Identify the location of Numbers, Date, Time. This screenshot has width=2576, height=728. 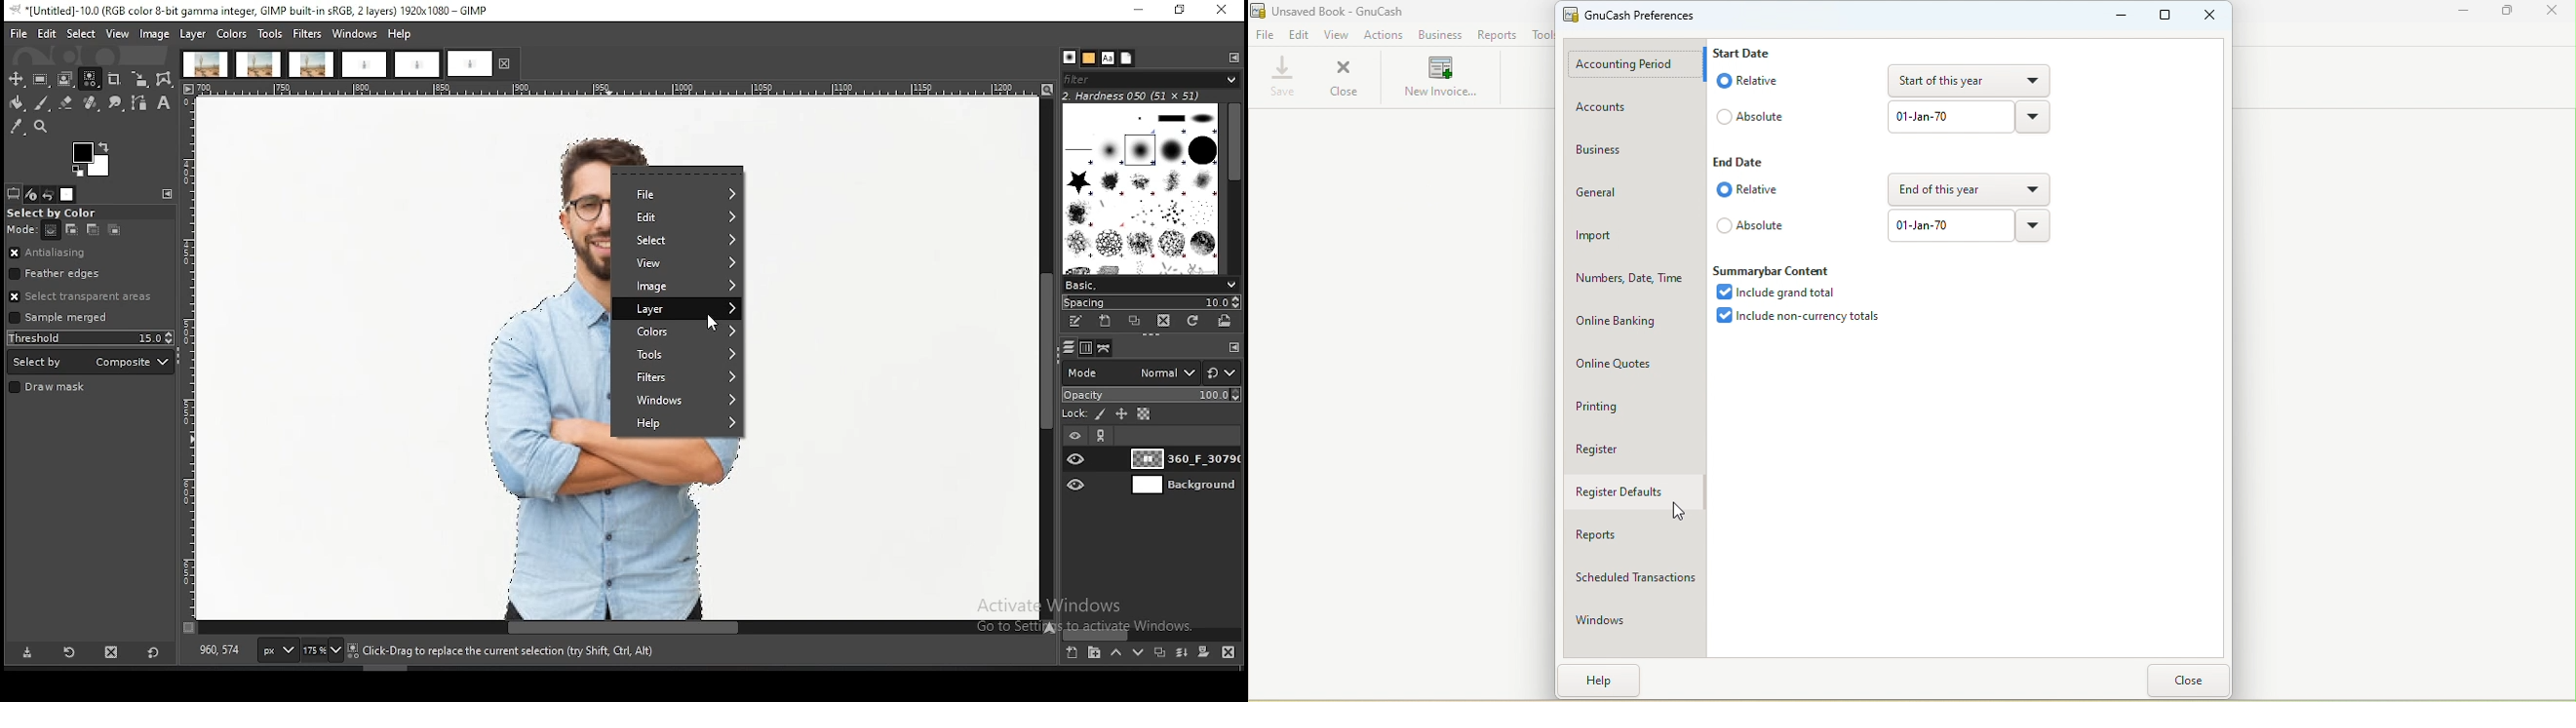
(1632, 282).